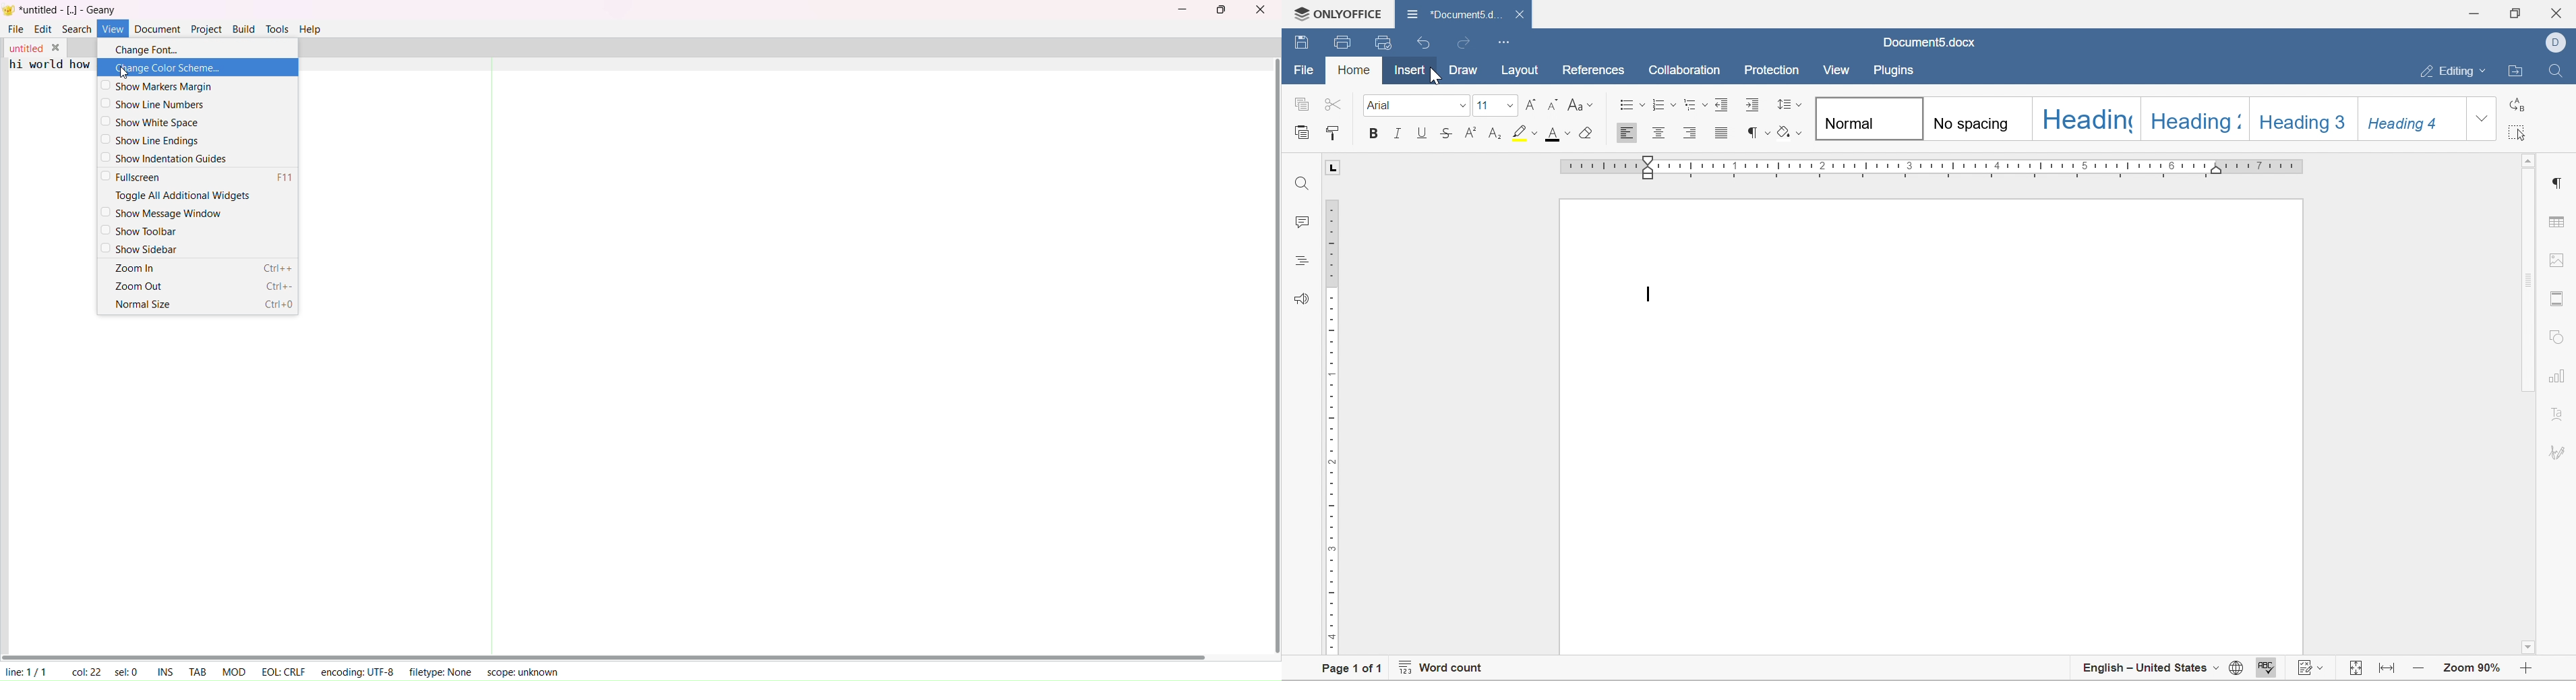 This screenshot has width=2576, height=700. What do you see at coordinates (1331, 424) in the screenshot?
I see `ruler` at bounding box center [1331, 424].